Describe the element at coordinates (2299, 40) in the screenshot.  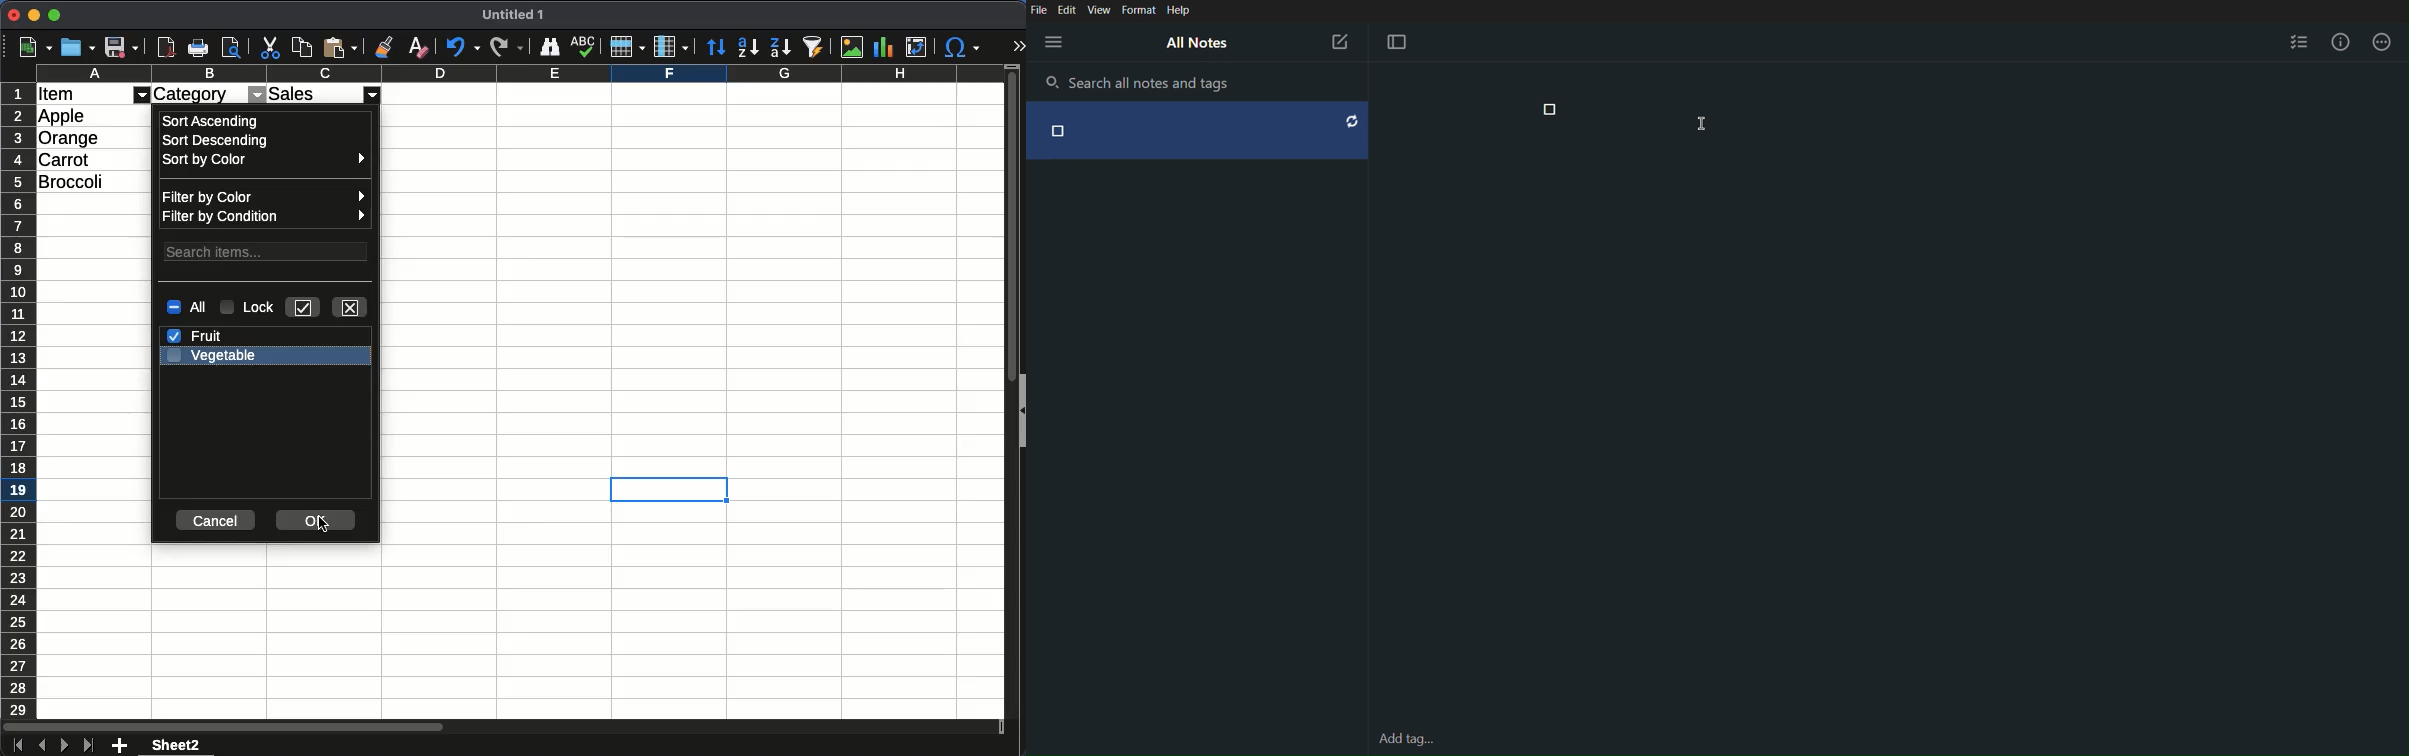
I see `Checklist` at that location.